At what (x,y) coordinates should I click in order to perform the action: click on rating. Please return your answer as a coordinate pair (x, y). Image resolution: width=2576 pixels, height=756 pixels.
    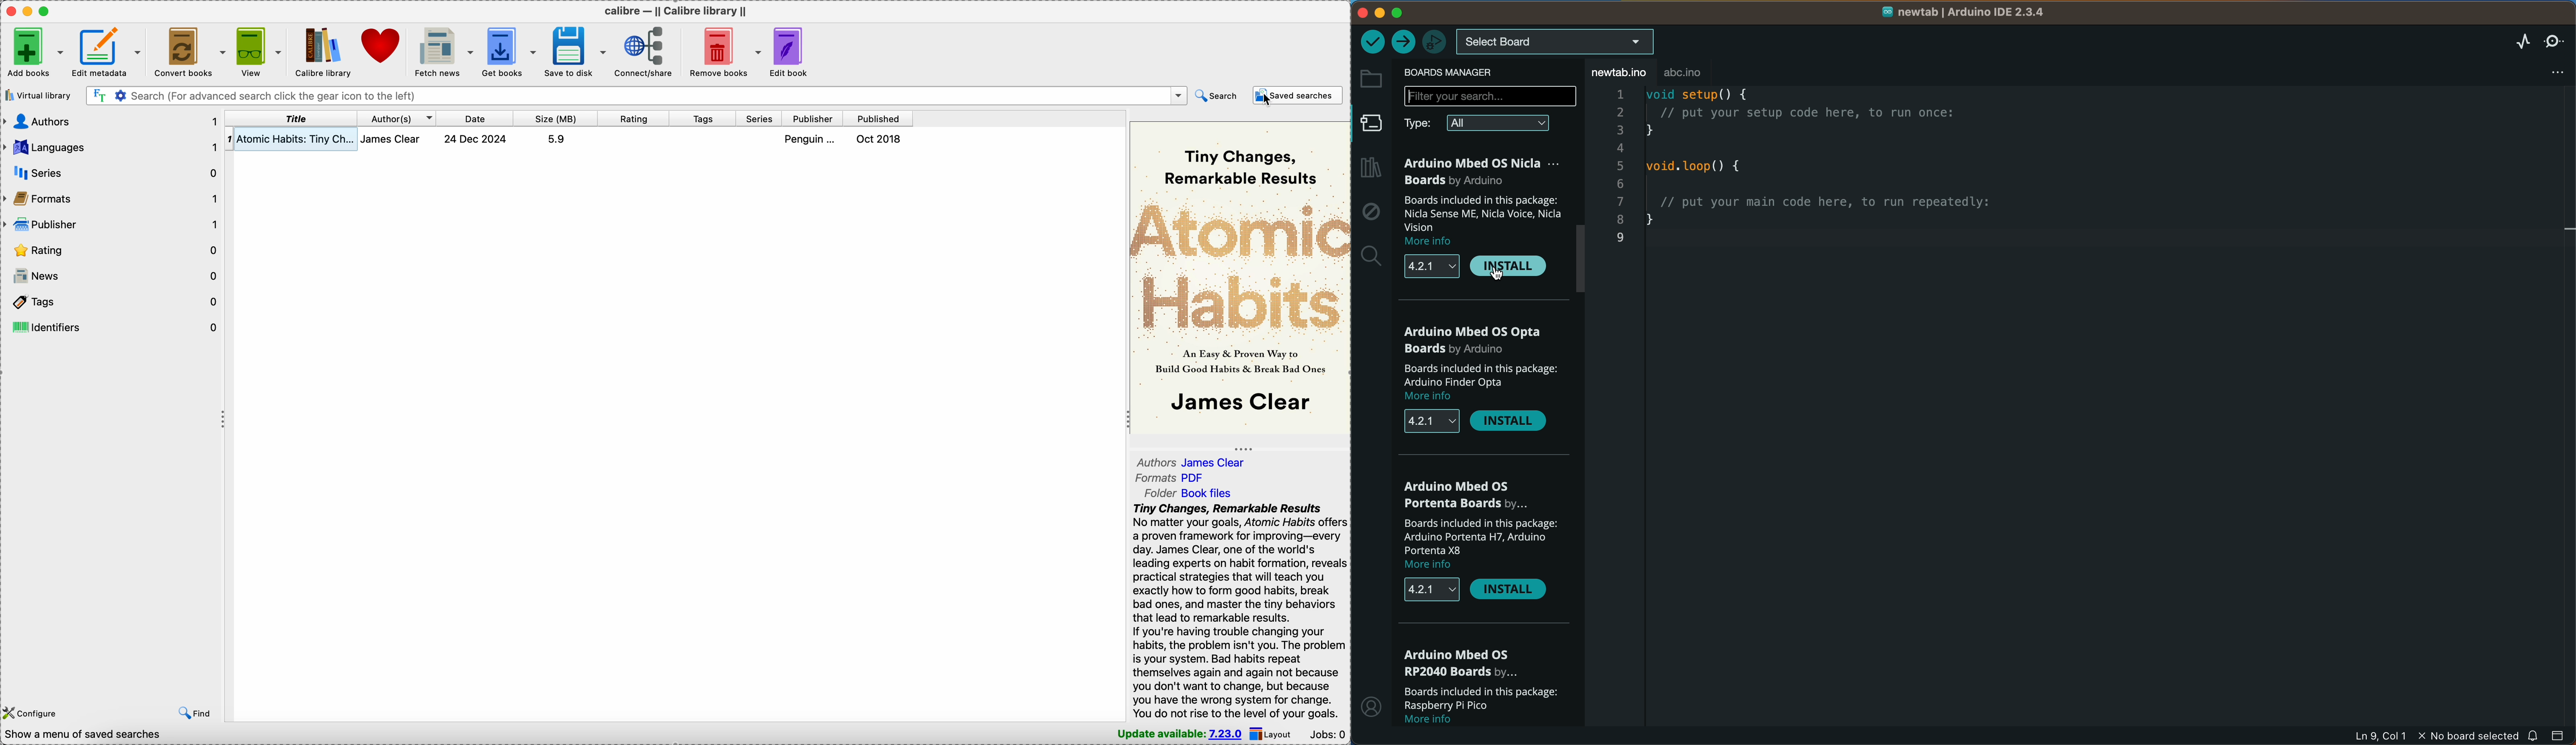
    Looking at the image, I should click on (111, 251).